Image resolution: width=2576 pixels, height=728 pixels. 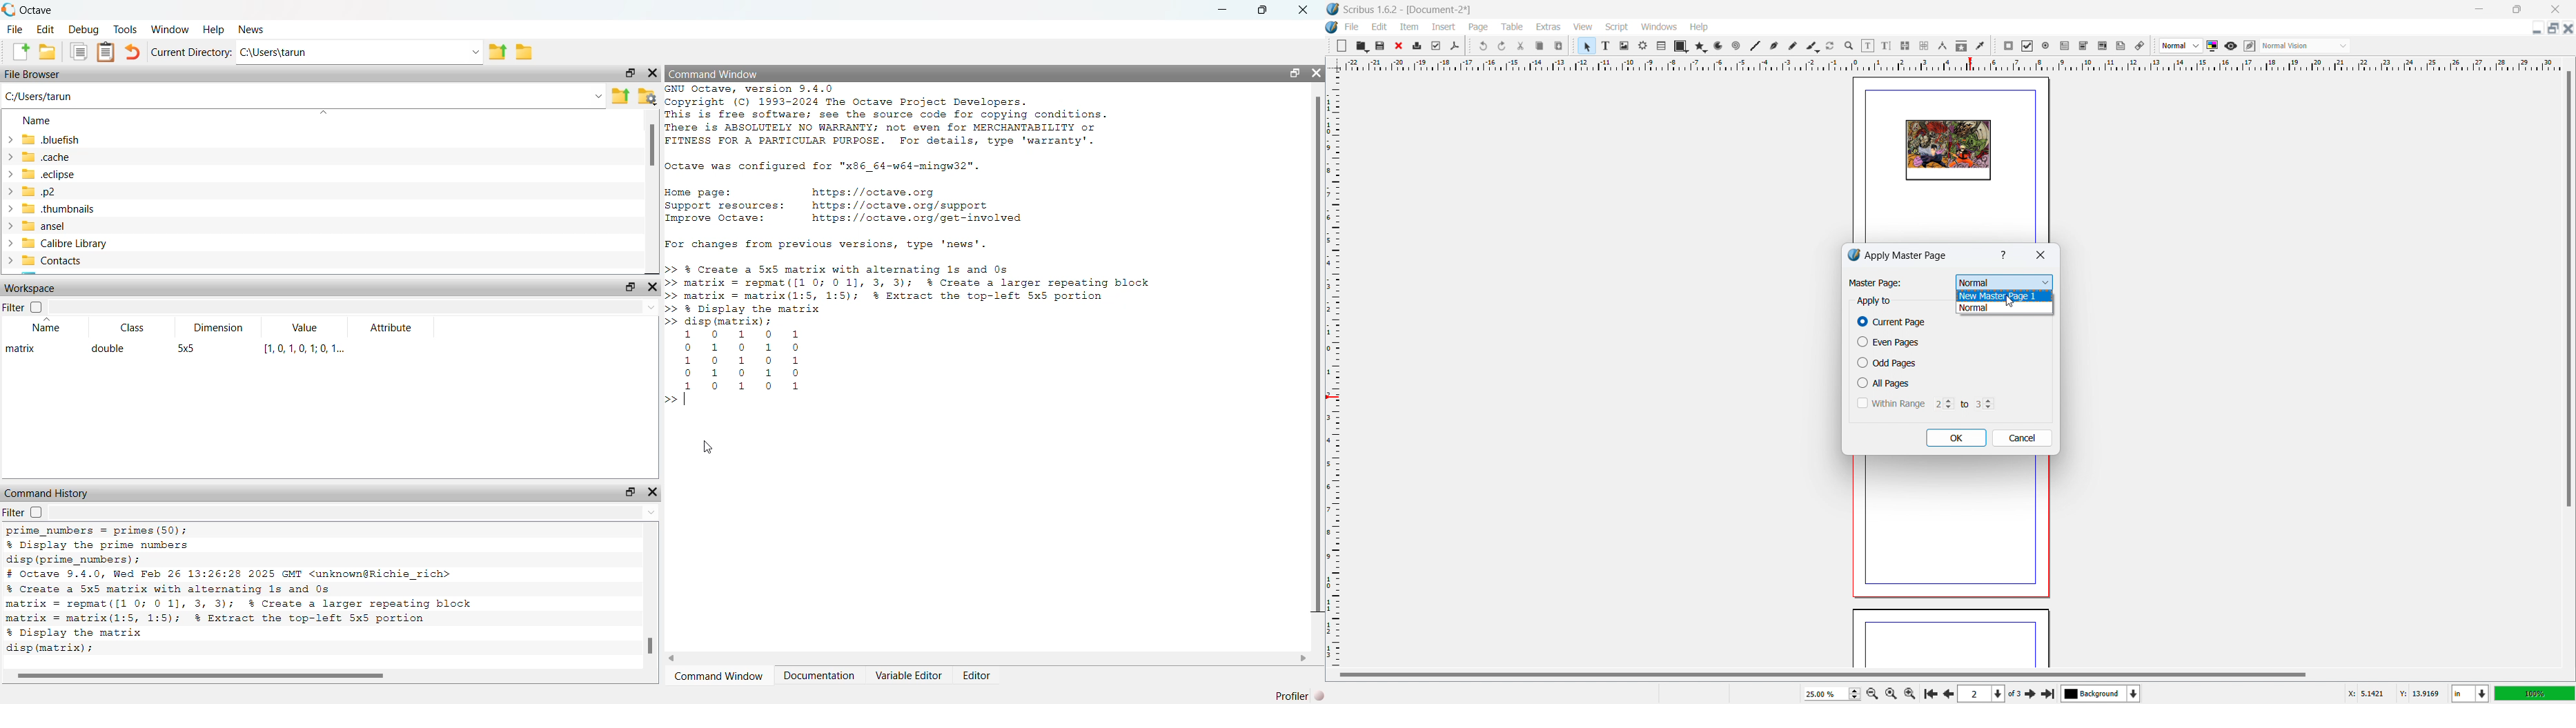 What do you see at coordinates (652, 145) in the screenshot?
I see `scroll bar` at bounding box center [652, 145].